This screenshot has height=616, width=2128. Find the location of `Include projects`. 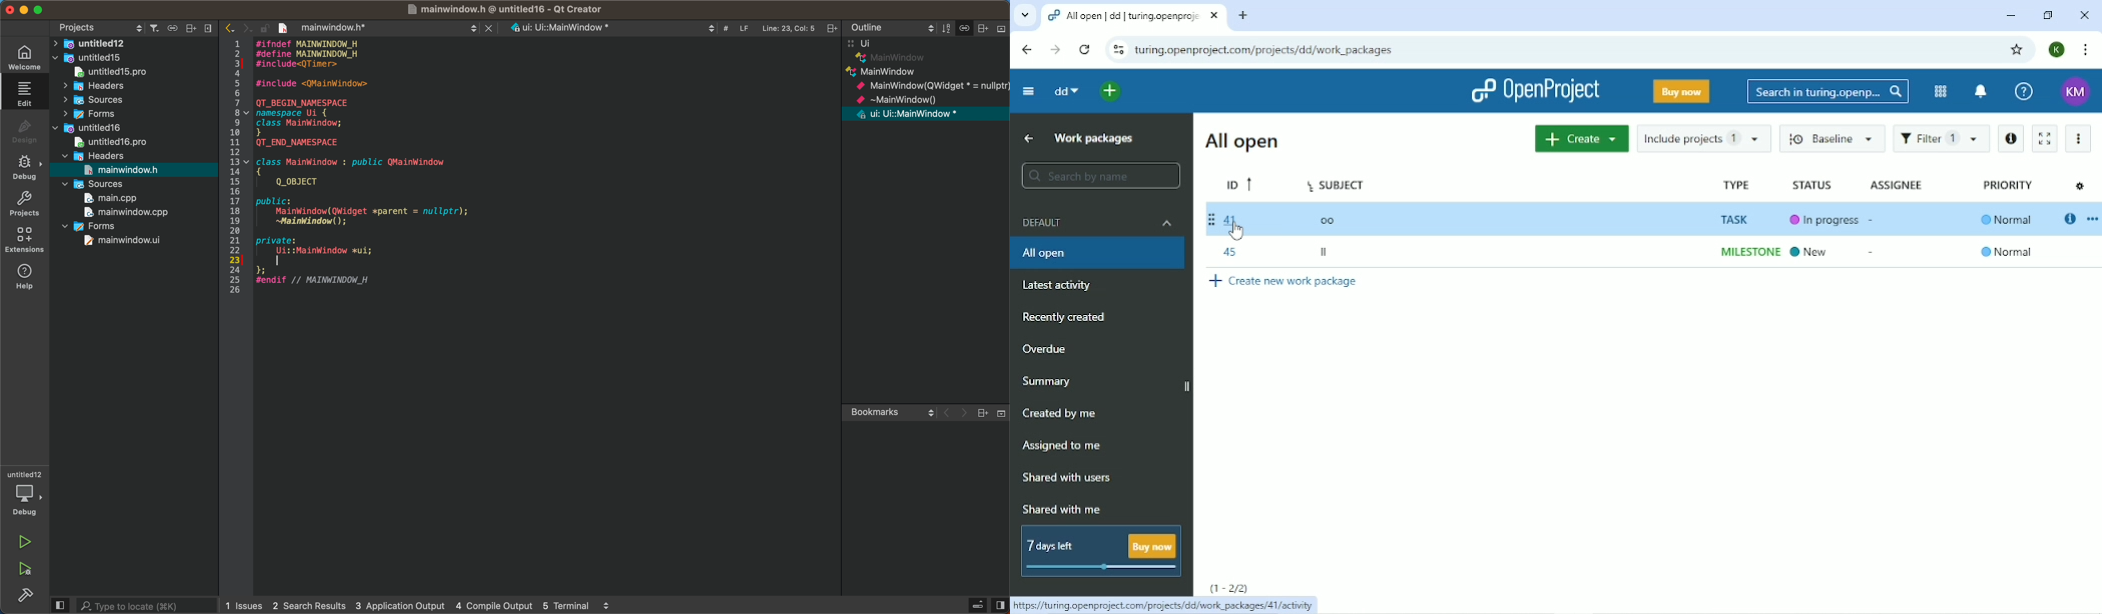

Include projects is located at coordinates (1703, 140).